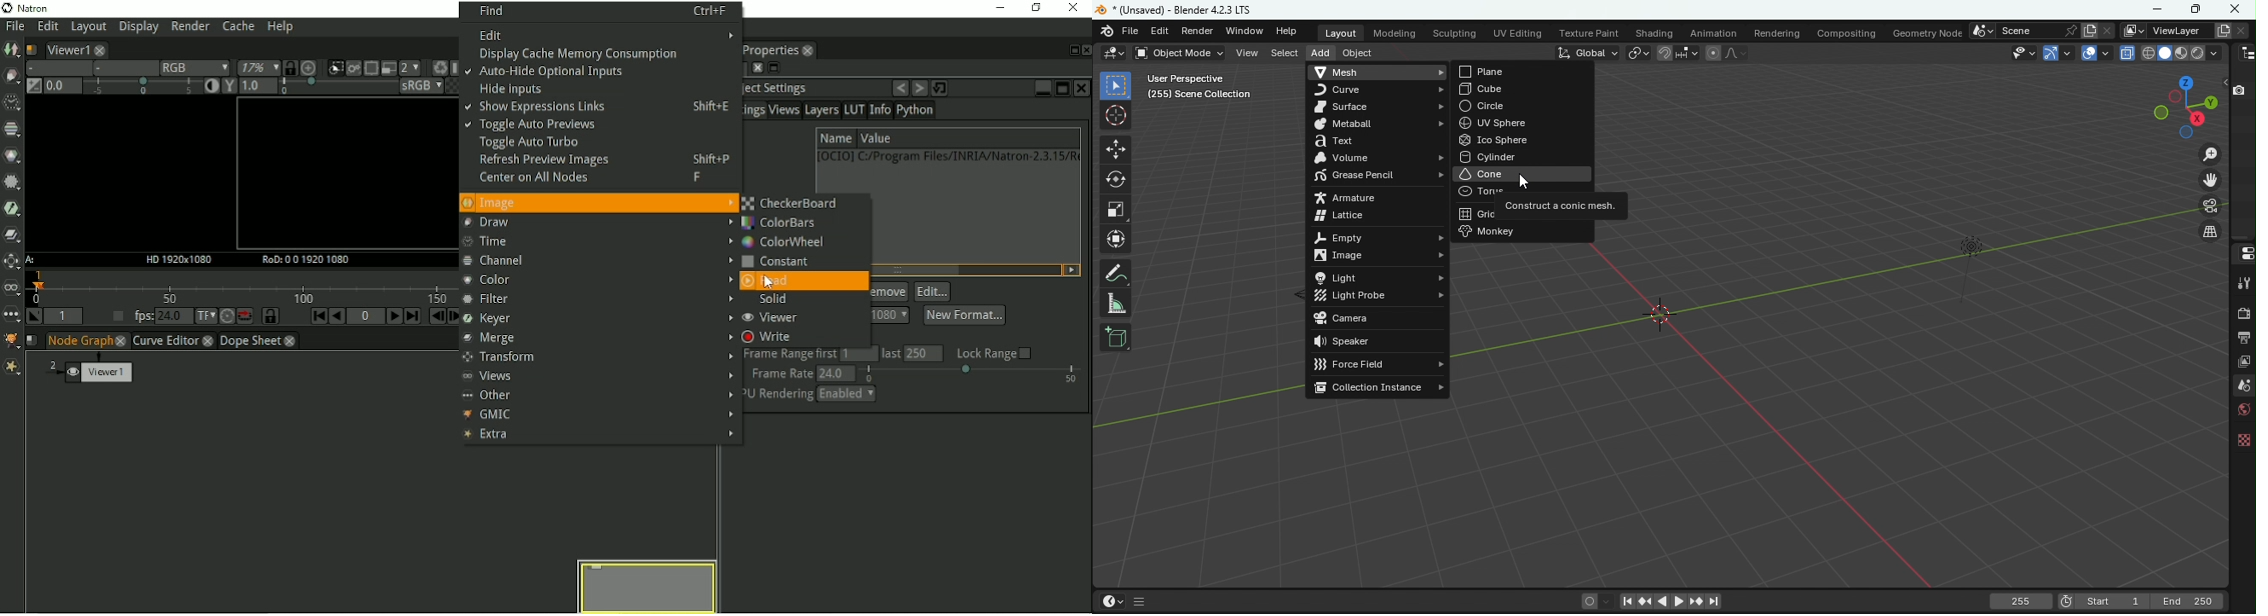 The width and height of the screenshot is (2268, 616). What do you see at coordinates (2221, 29) in the screenshot?
I see `Add view layer` at bounding box center [2221, 29].